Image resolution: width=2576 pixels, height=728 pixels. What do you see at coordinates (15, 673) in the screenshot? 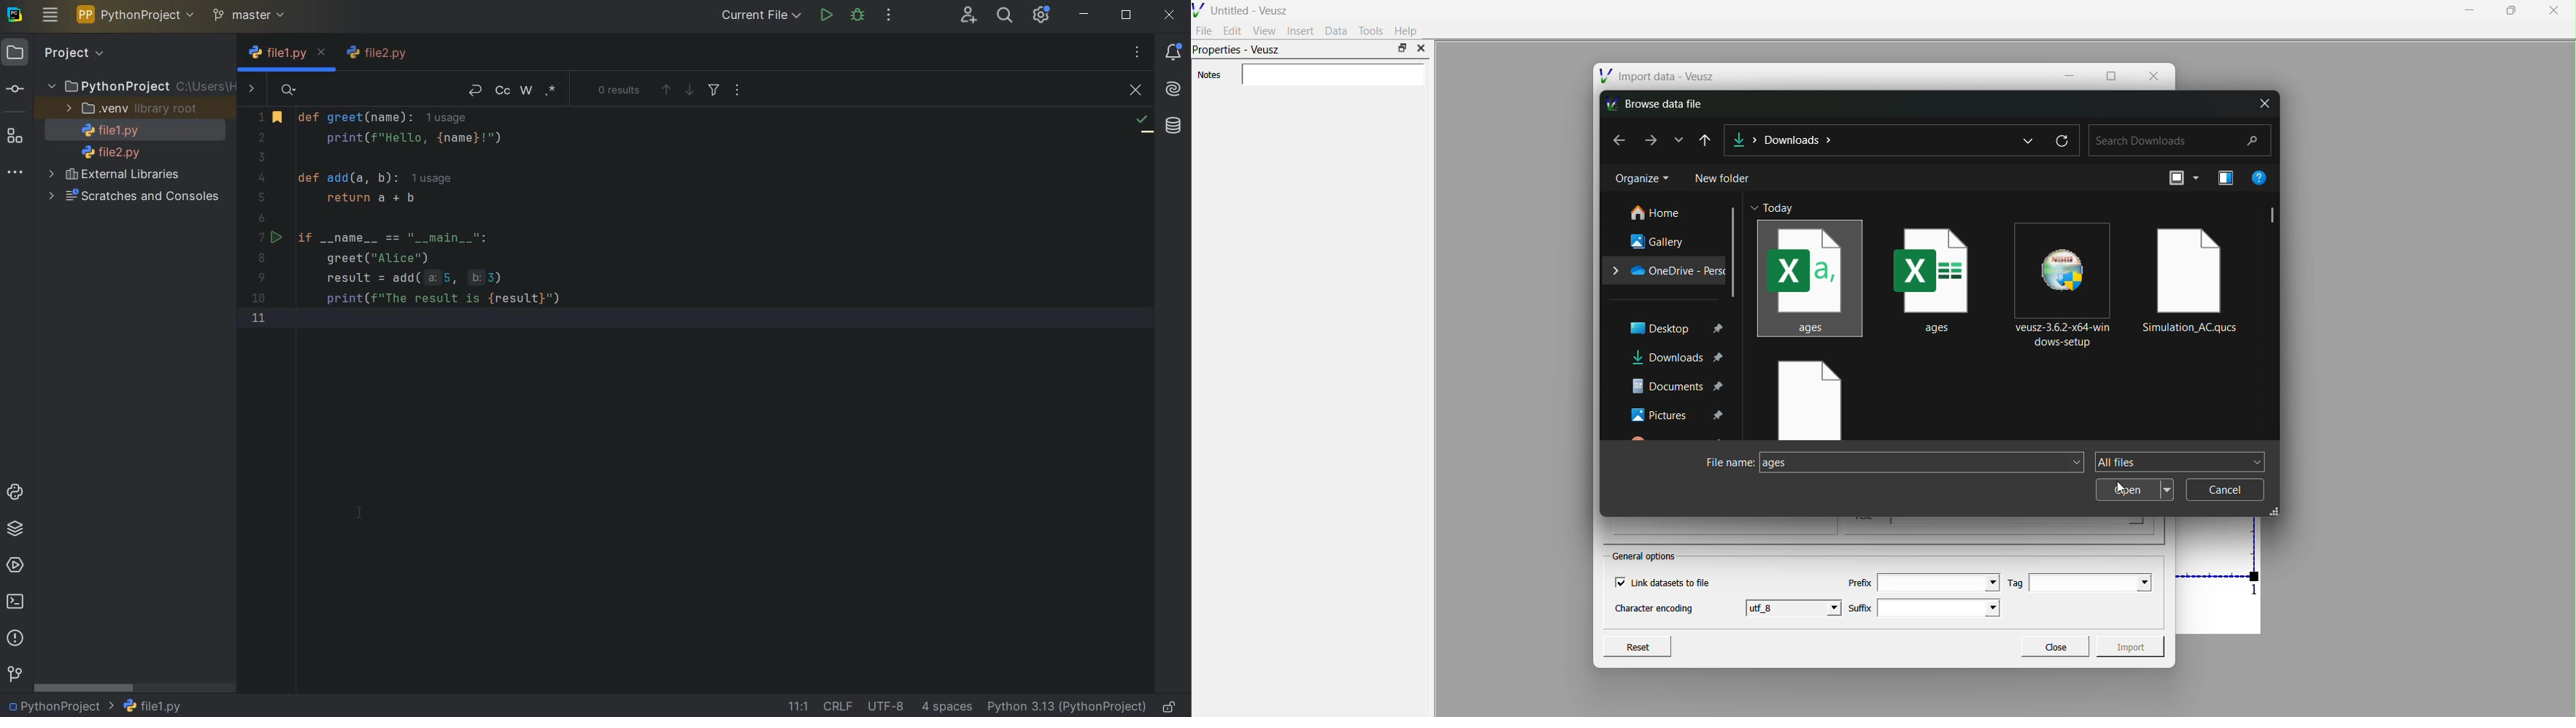
I see `GIT` at bounding box center [15, 673].